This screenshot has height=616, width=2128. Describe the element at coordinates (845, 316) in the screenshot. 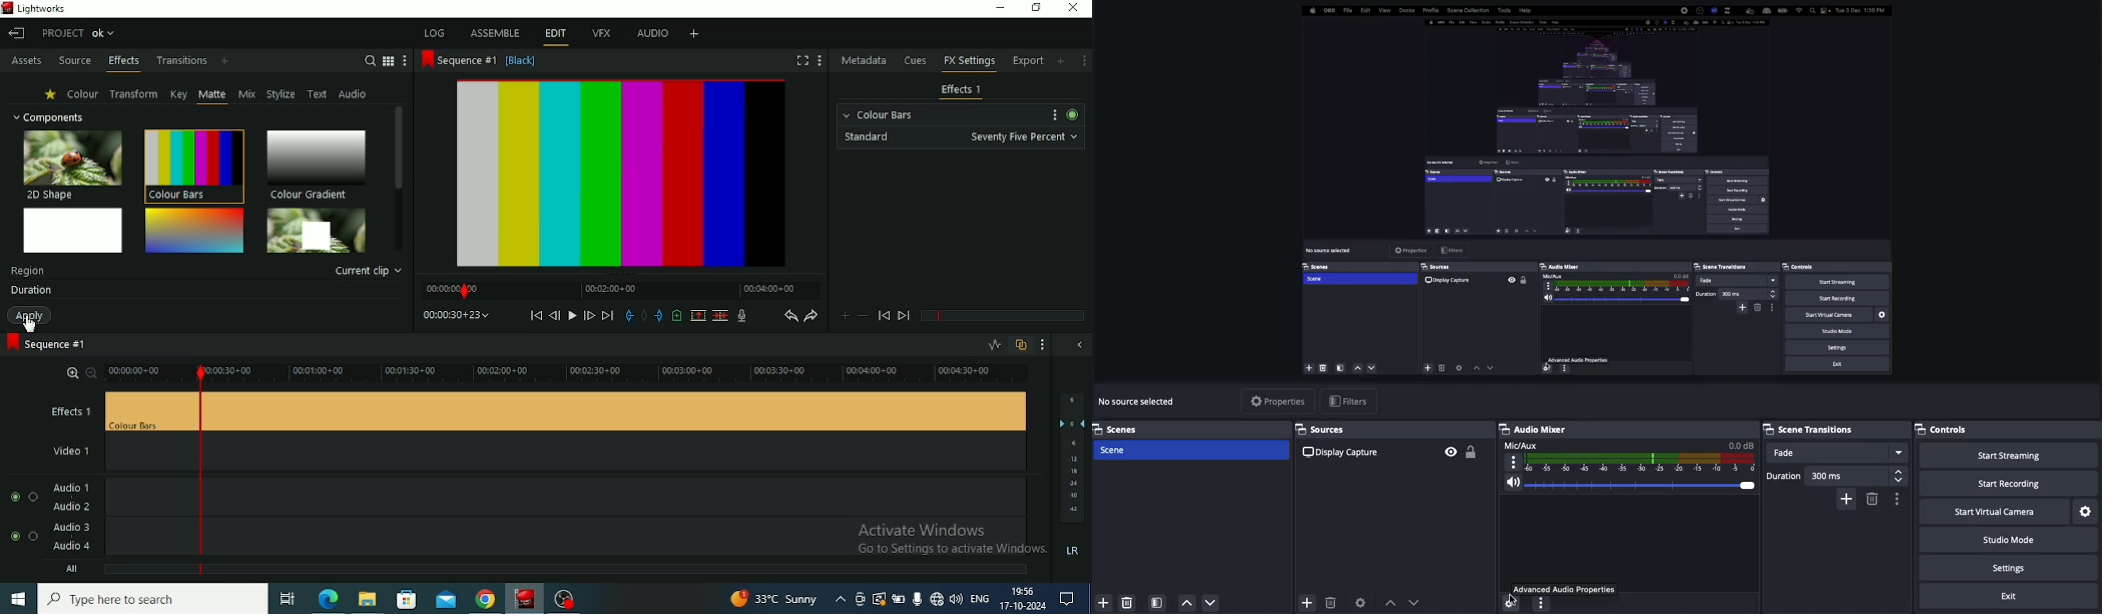

I see `Add keyframe (s) at the current position` at that location.